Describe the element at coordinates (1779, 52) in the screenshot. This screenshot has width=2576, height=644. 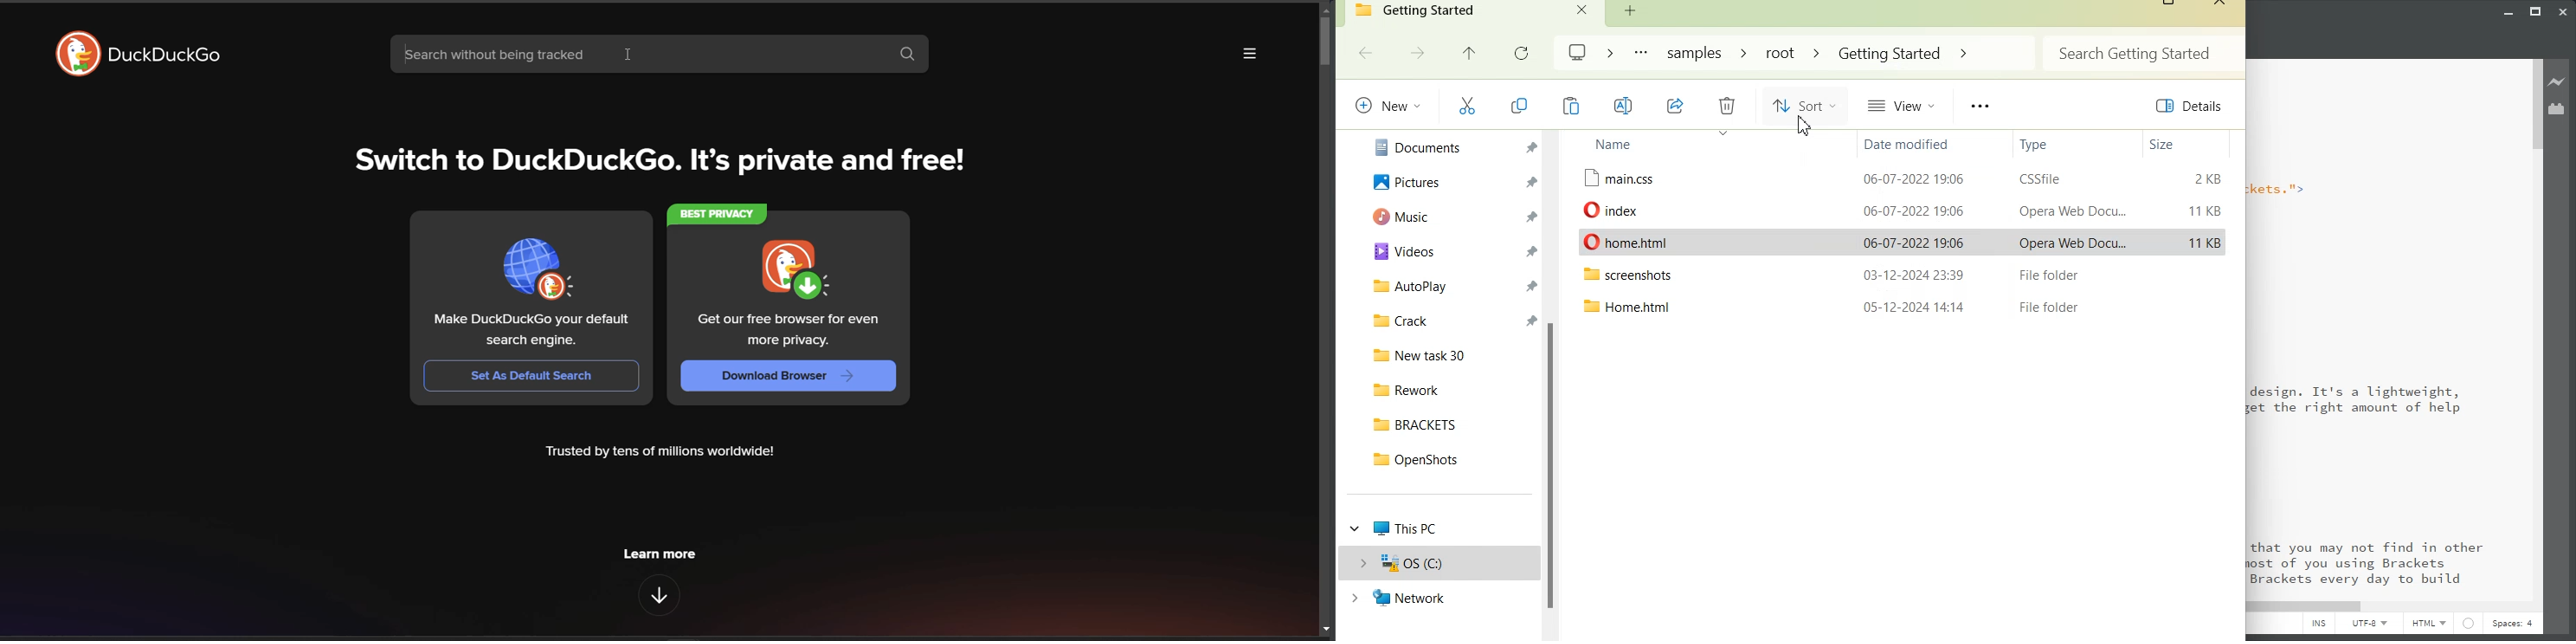
I see `root` at that location.